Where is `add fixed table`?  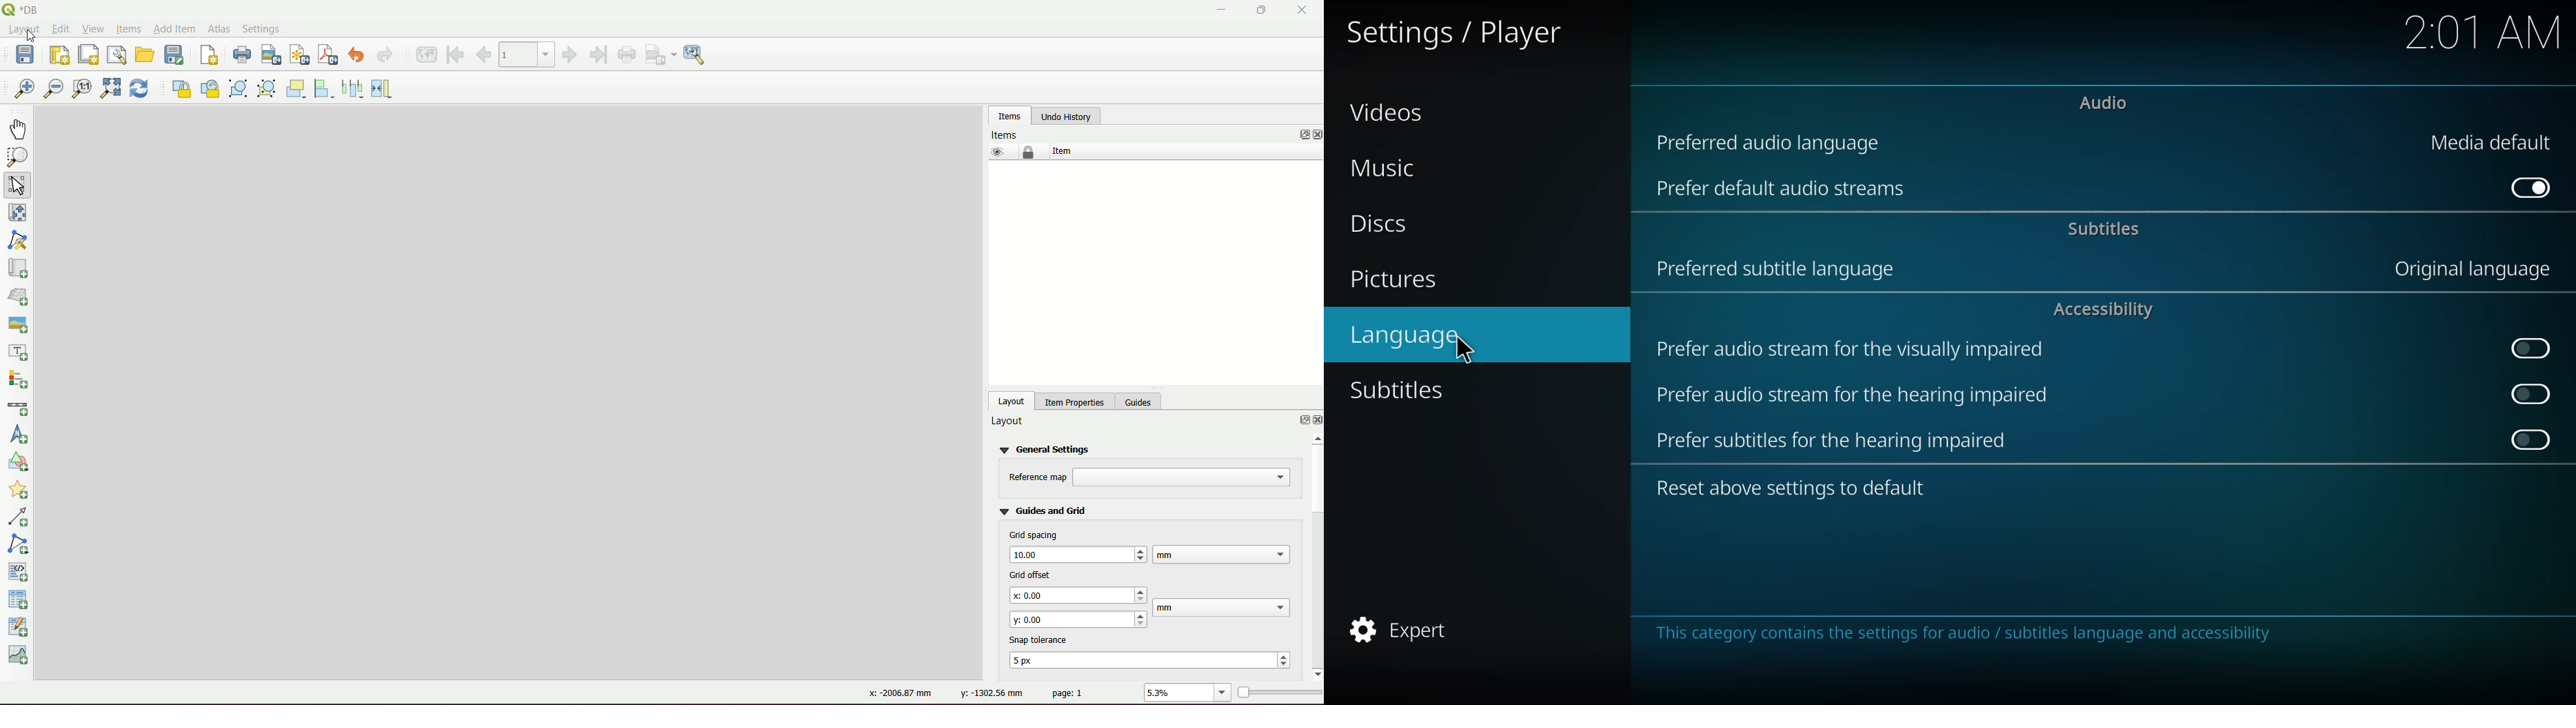
add fixed table is located at coordinates (20, 599).